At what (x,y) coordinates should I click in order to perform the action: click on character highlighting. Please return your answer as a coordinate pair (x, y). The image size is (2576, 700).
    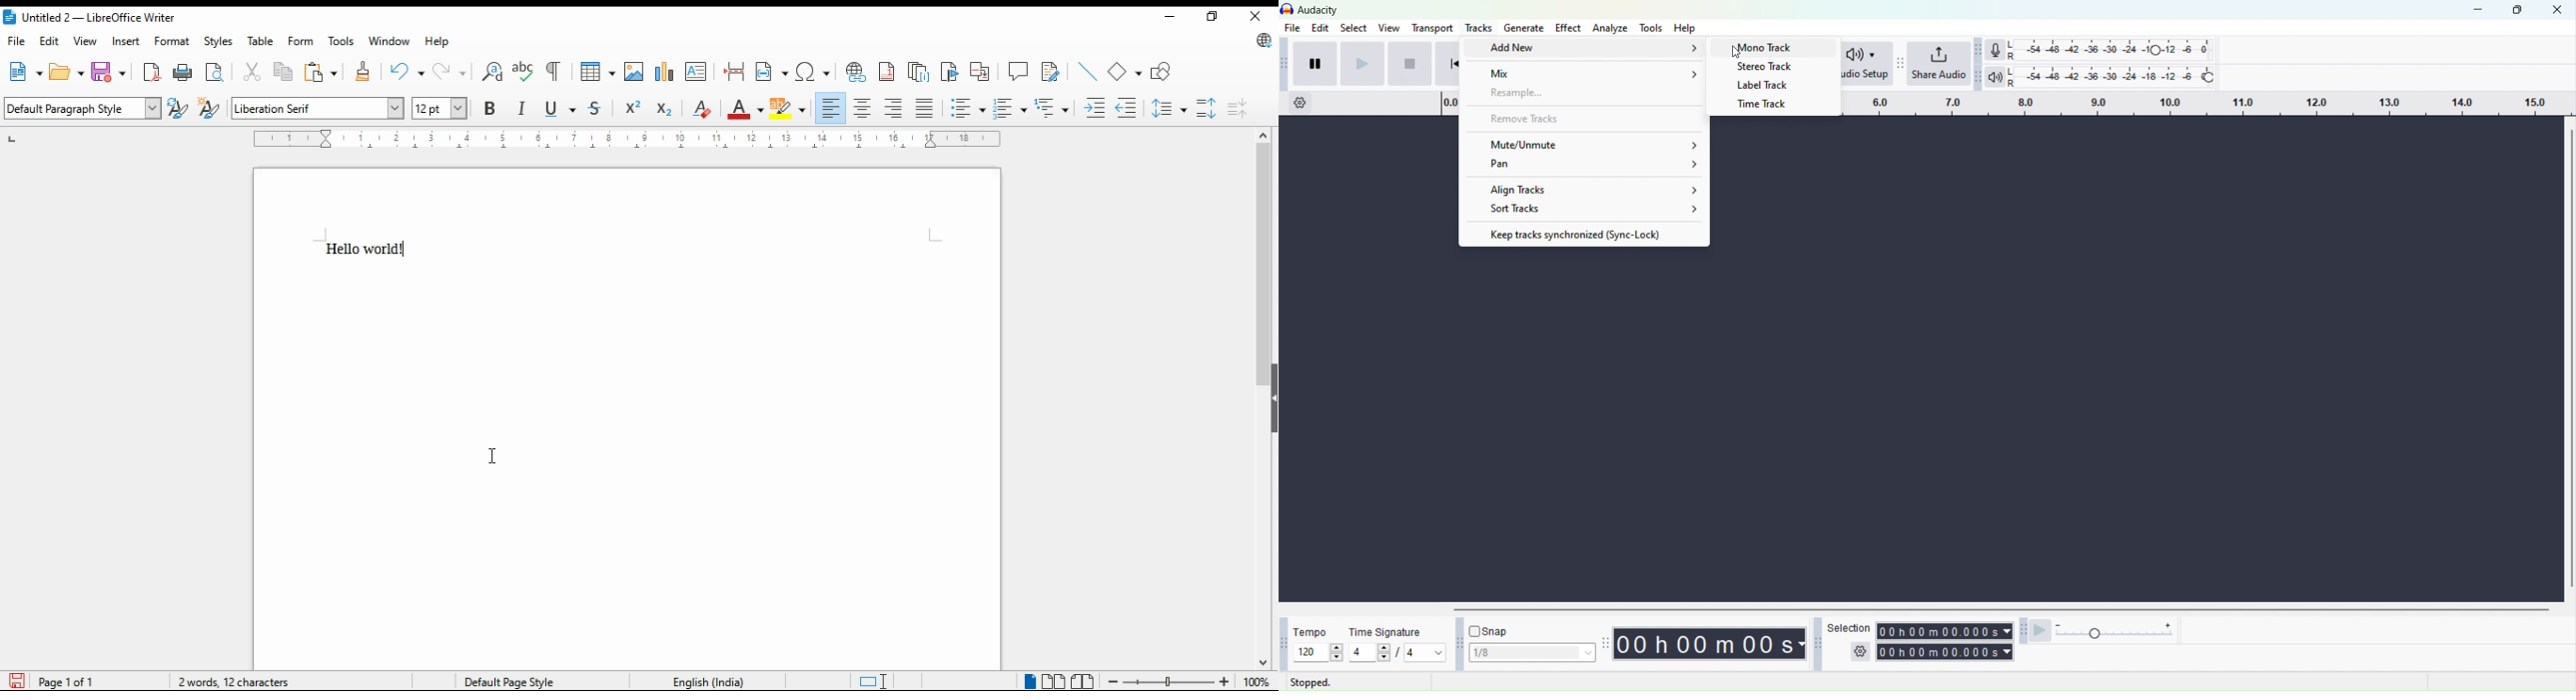
    Looking at the image, I should click on (787, 109).